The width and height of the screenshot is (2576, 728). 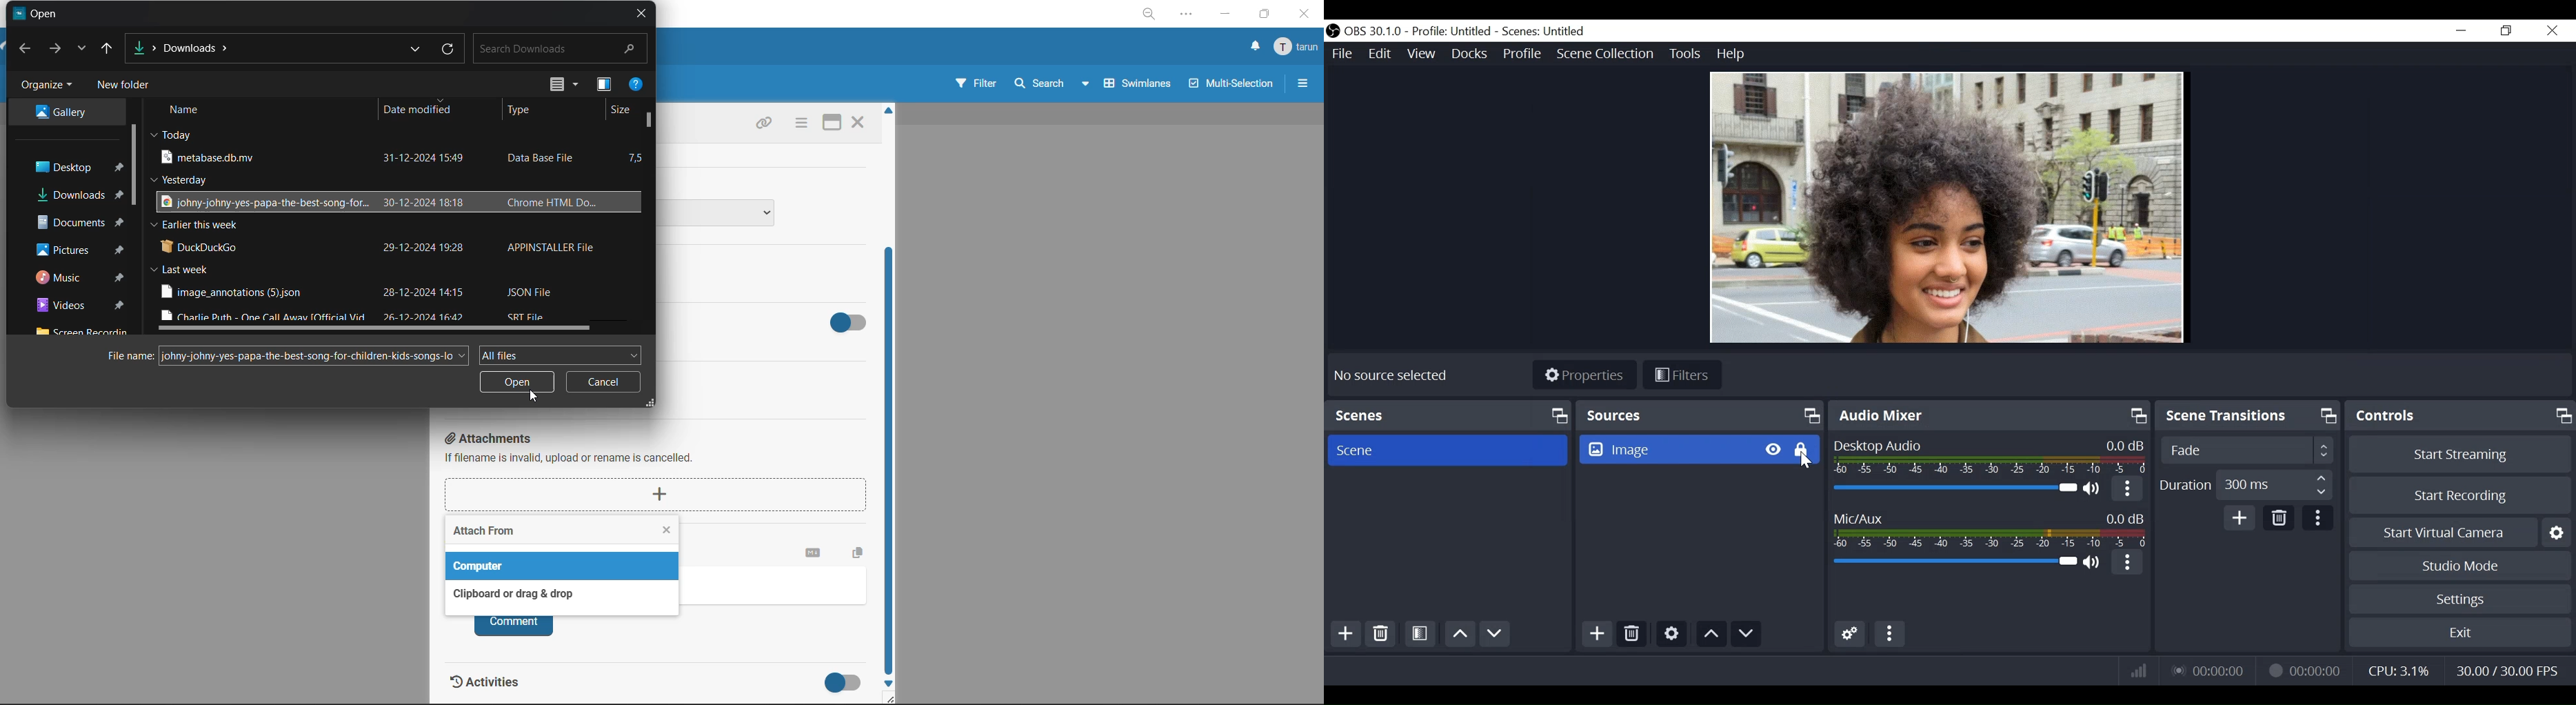 What do you see at coordinates (131, 356) in the screenshot?
I see `file name` at bounding box center [131, 356].